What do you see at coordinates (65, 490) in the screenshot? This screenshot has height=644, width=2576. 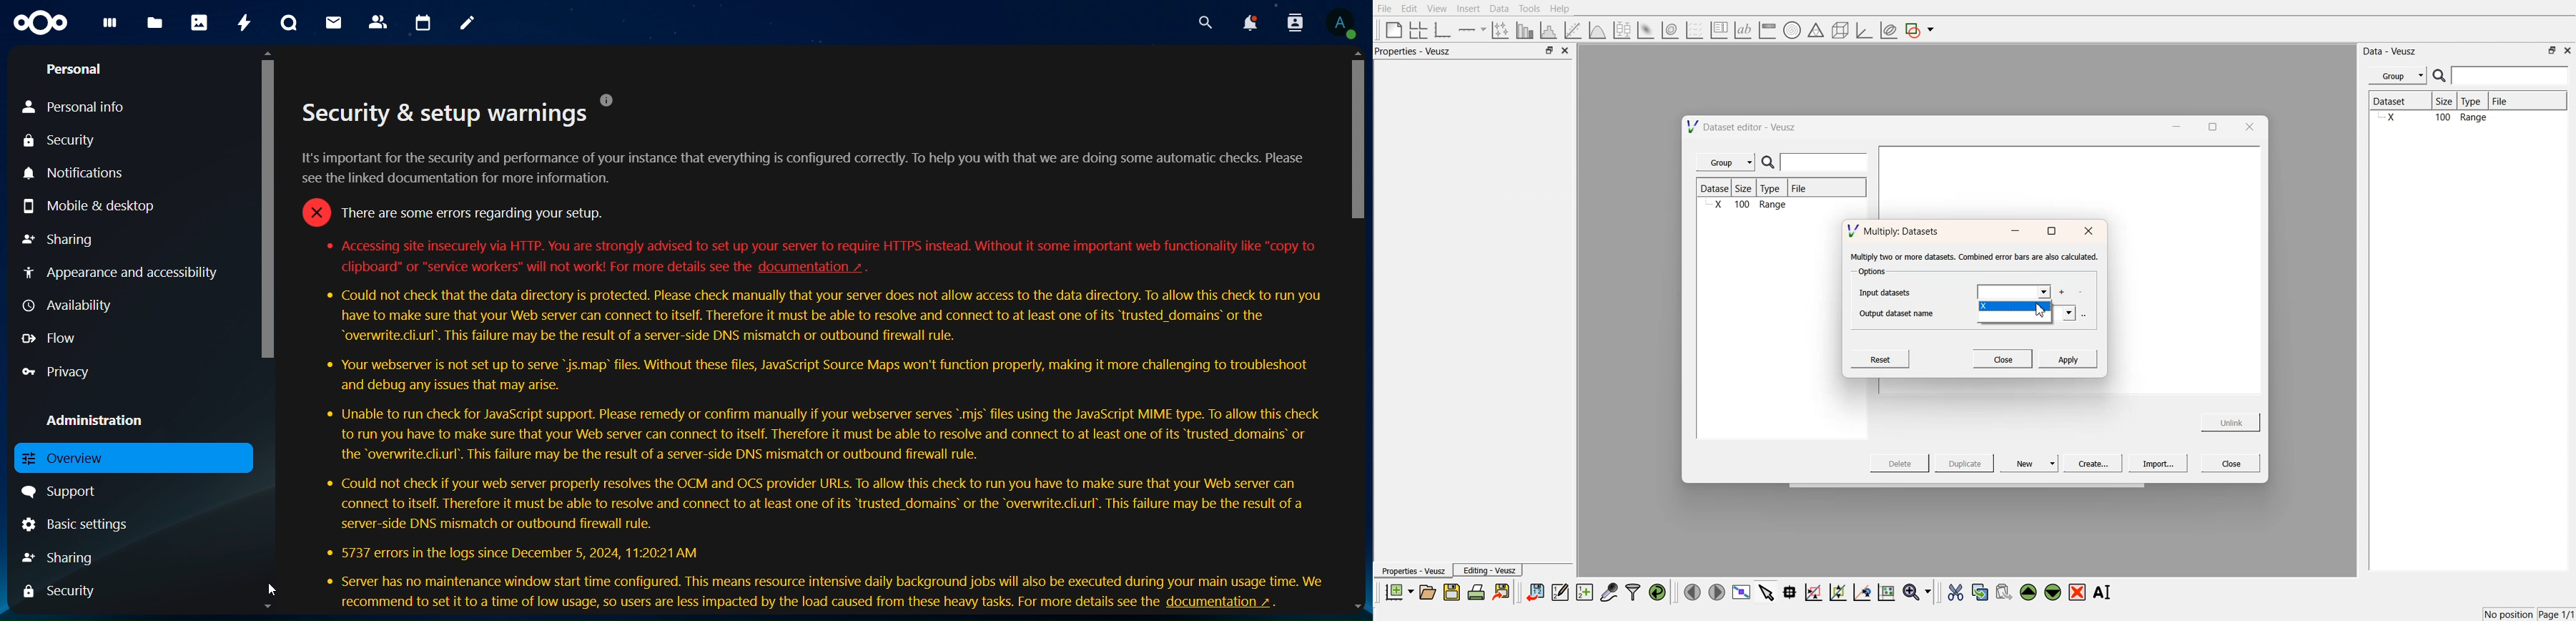 I see `support` at bounding box center [65, 490].